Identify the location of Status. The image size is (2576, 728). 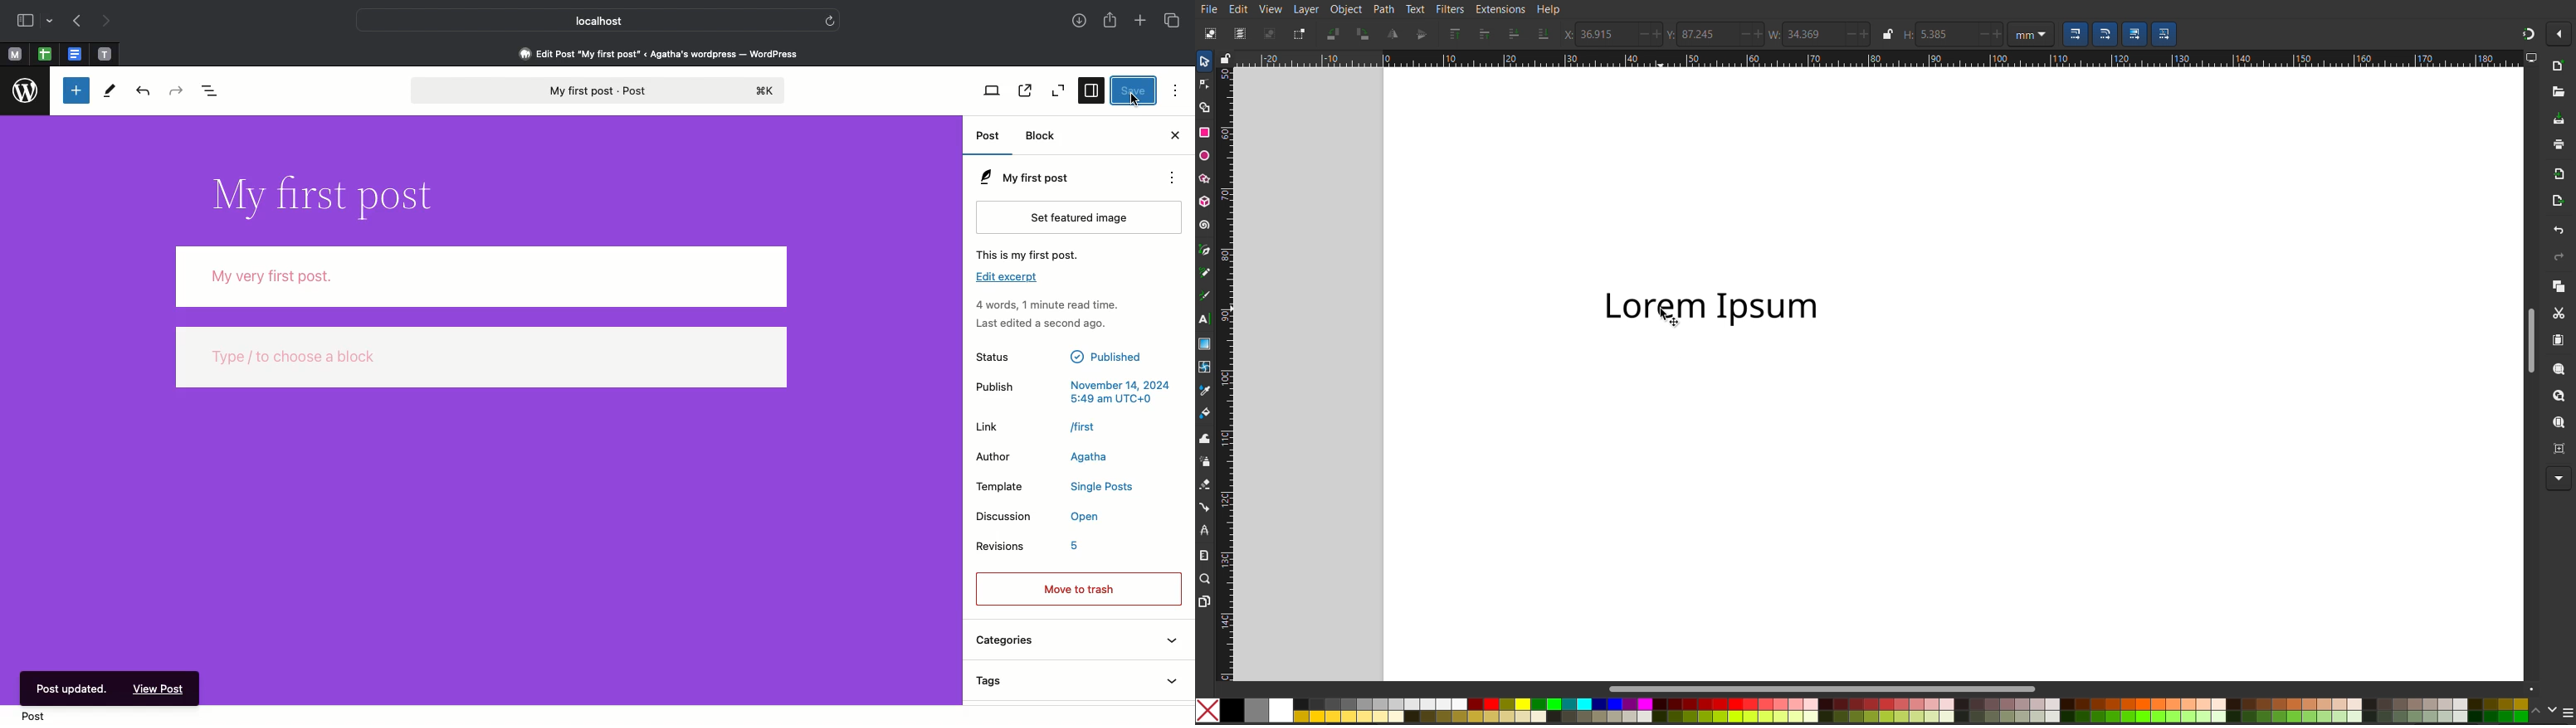
(1056, 358).